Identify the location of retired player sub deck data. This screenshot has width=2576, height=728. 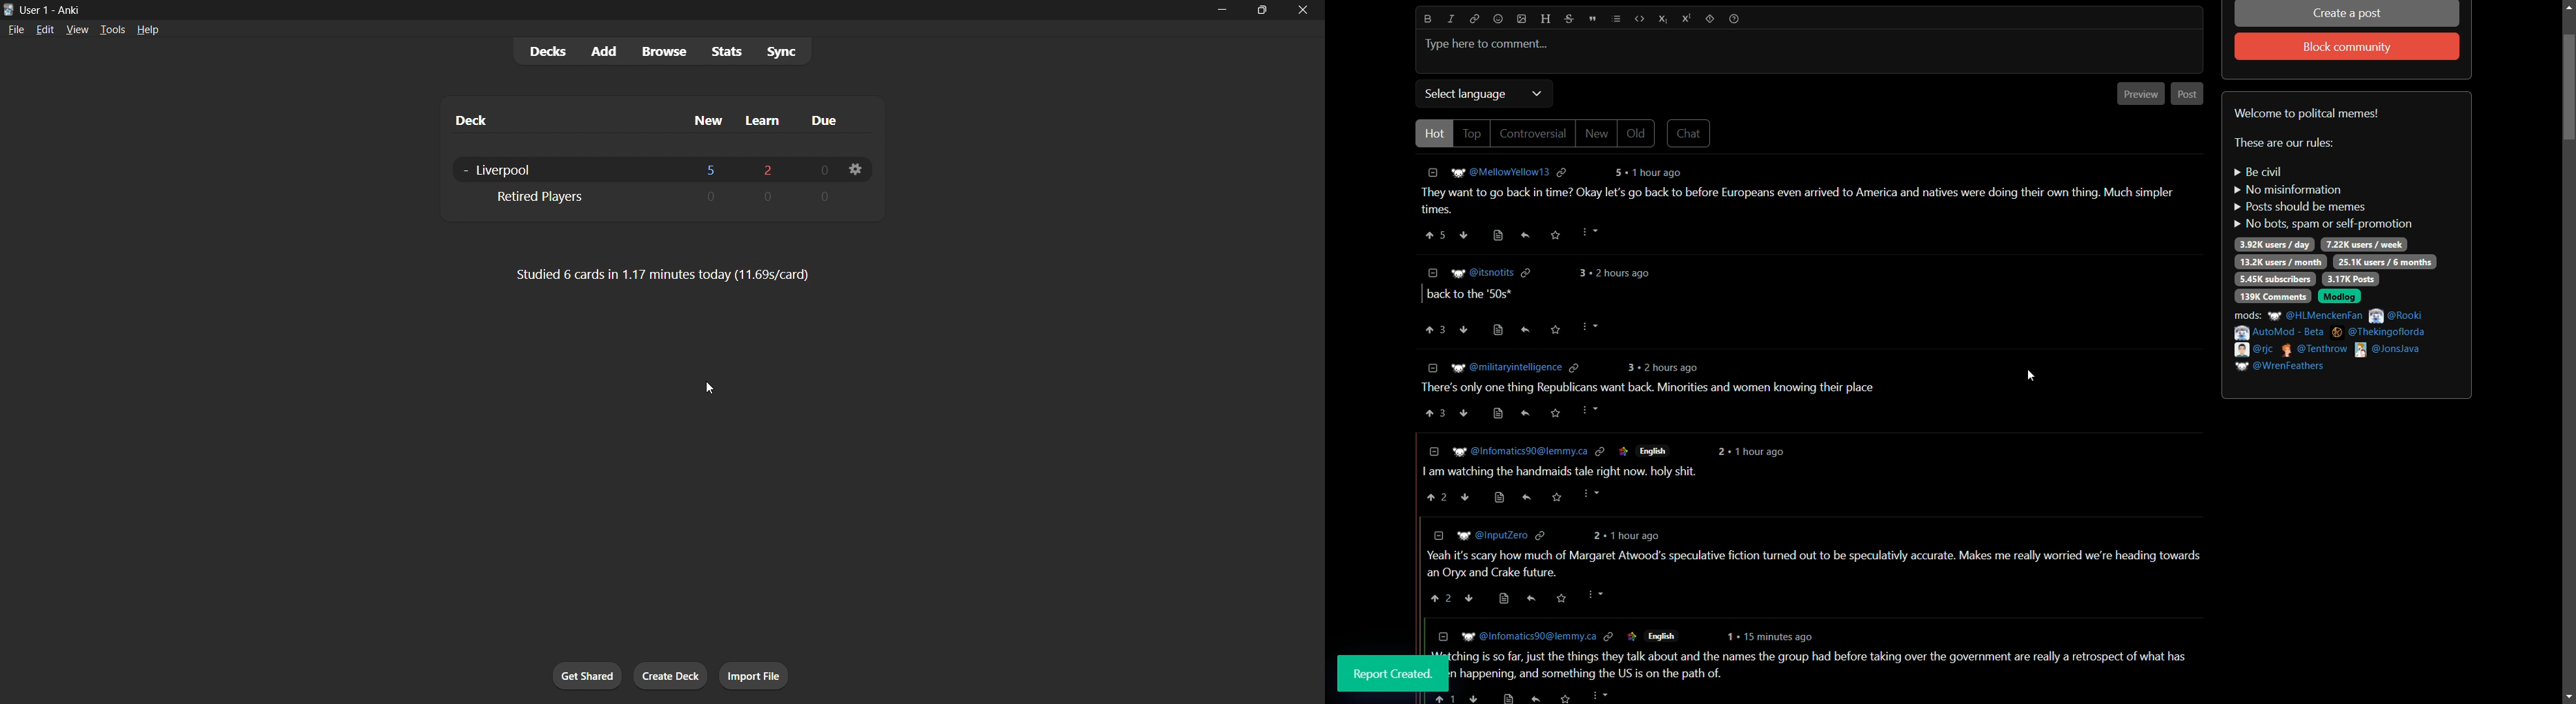
(667, 197).